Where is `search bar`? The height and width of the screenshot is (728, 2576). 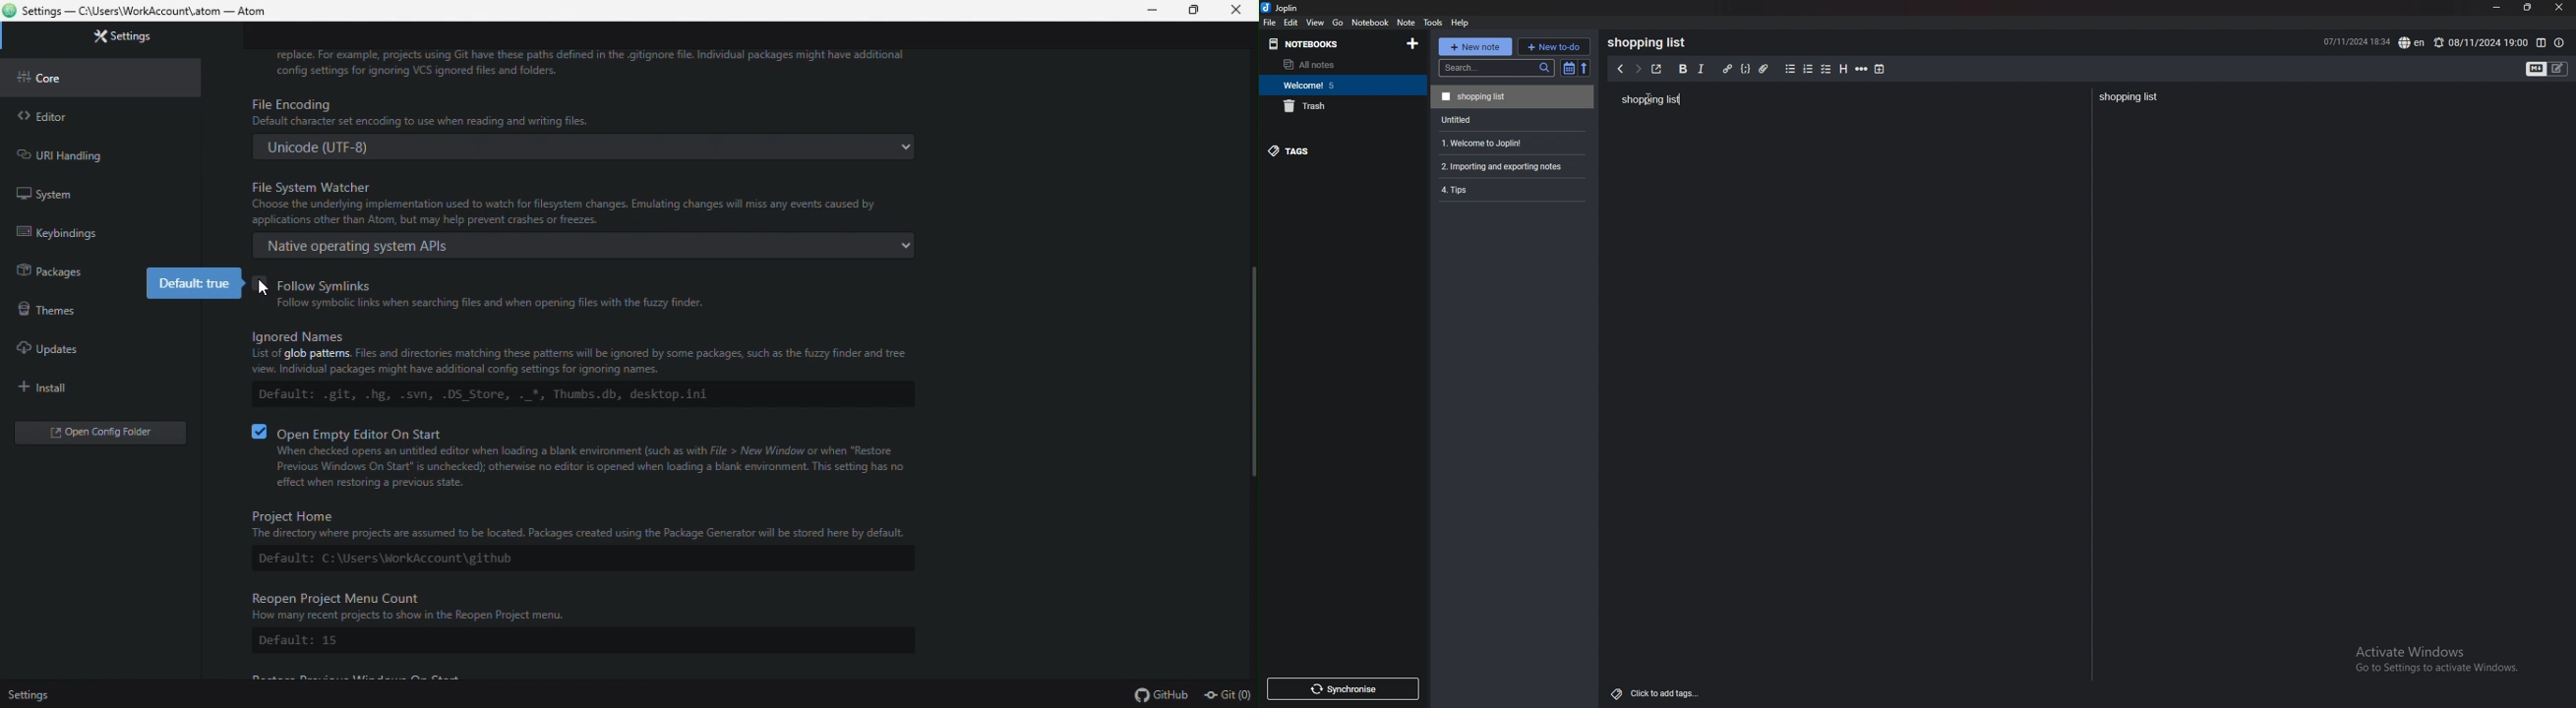 search bar is located at coordinates (1496, 68).